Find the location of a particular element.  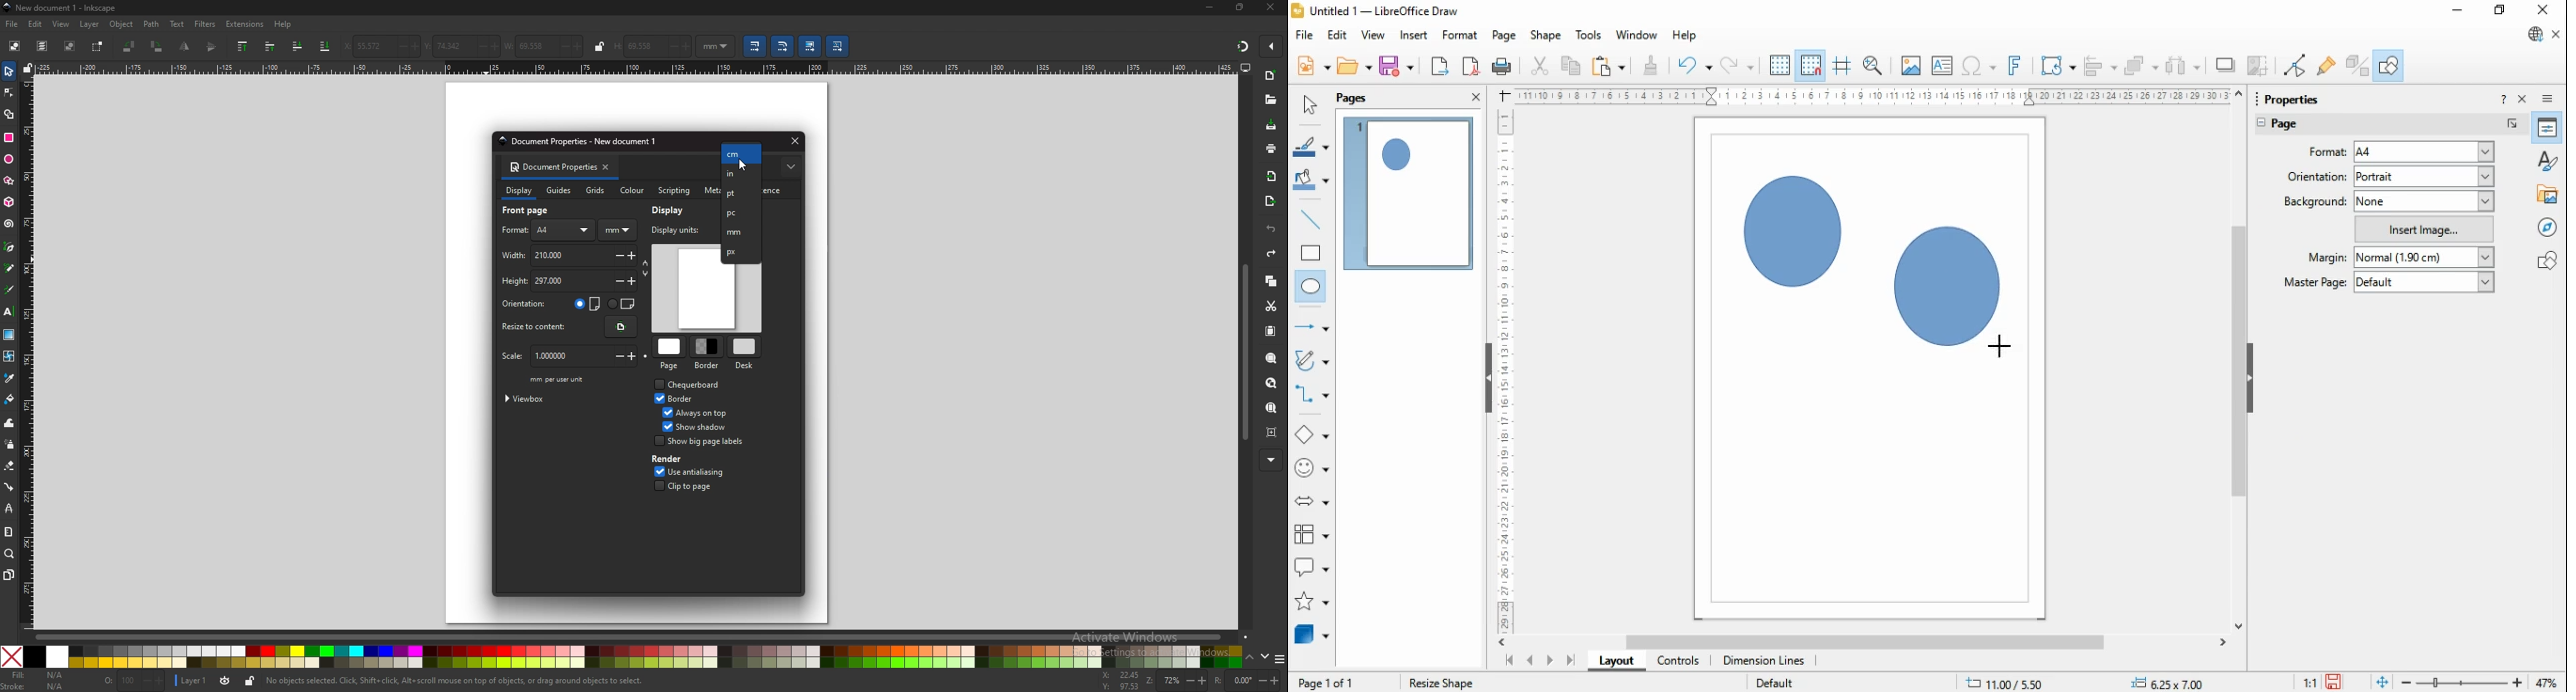

guides is located at coordinates (561, 190).